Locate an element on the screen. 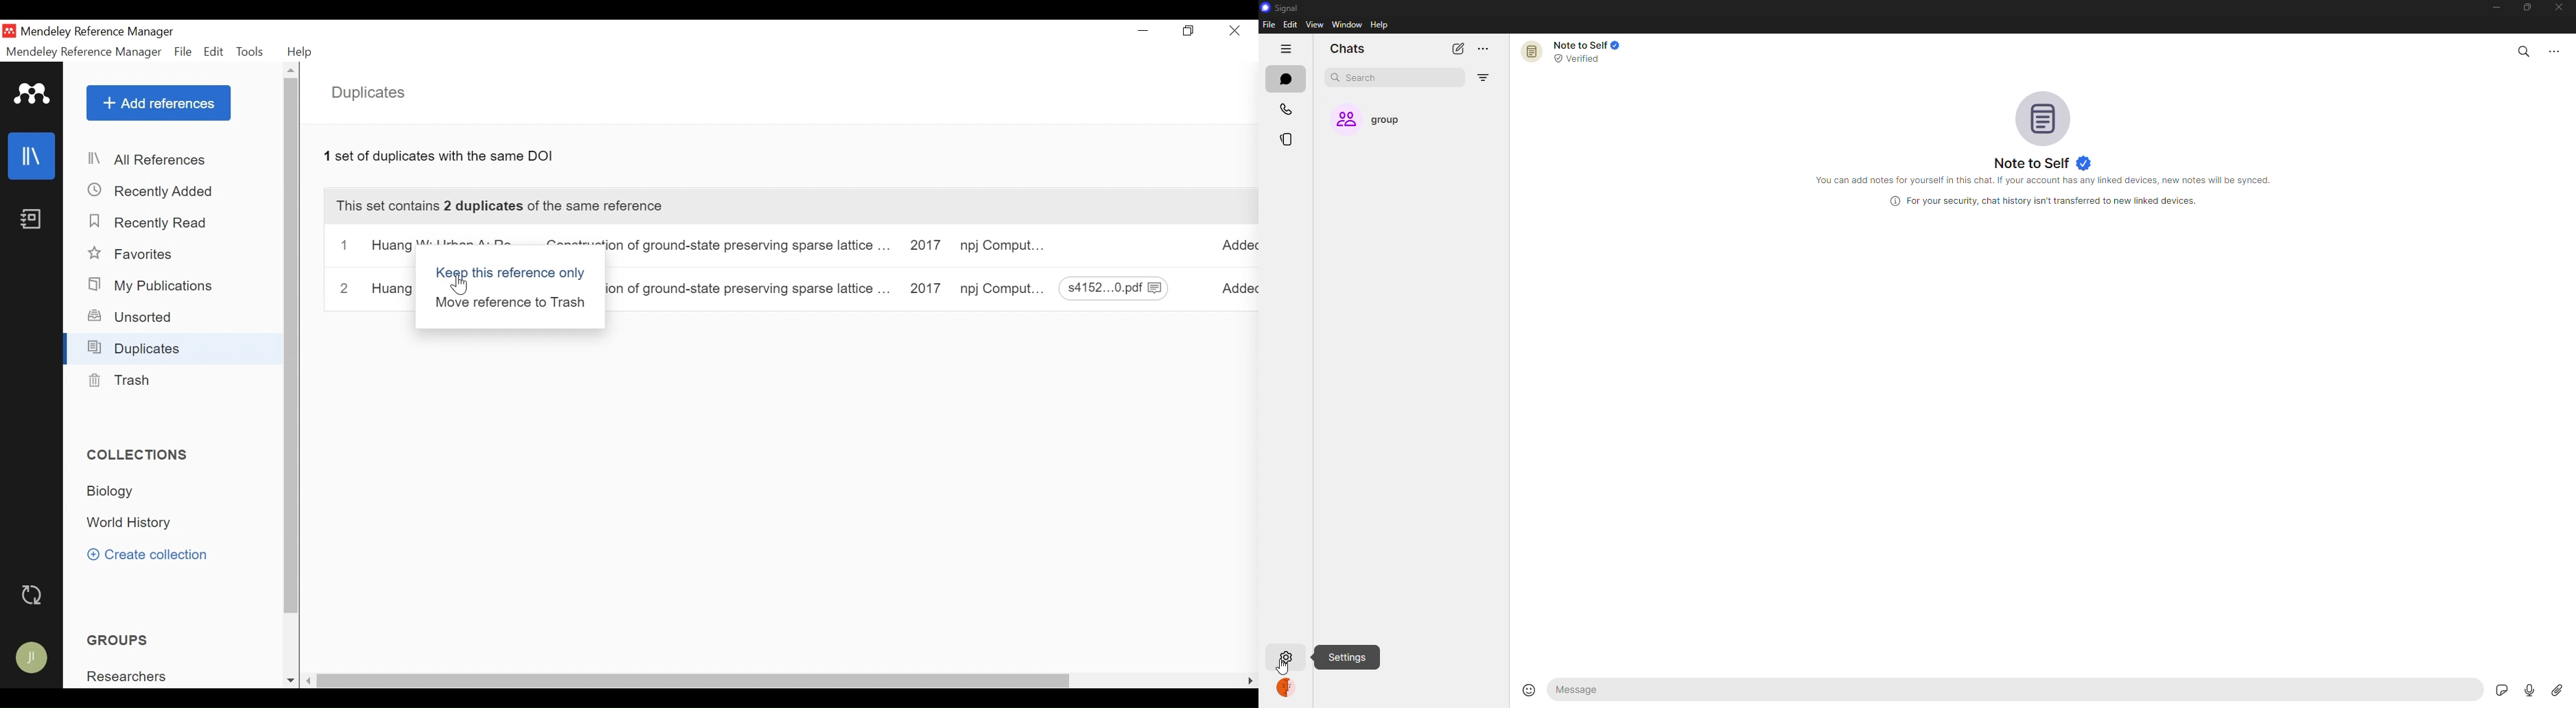 This screenshot has height=728, width=2576. Tools is located at coordinates (251, 52).